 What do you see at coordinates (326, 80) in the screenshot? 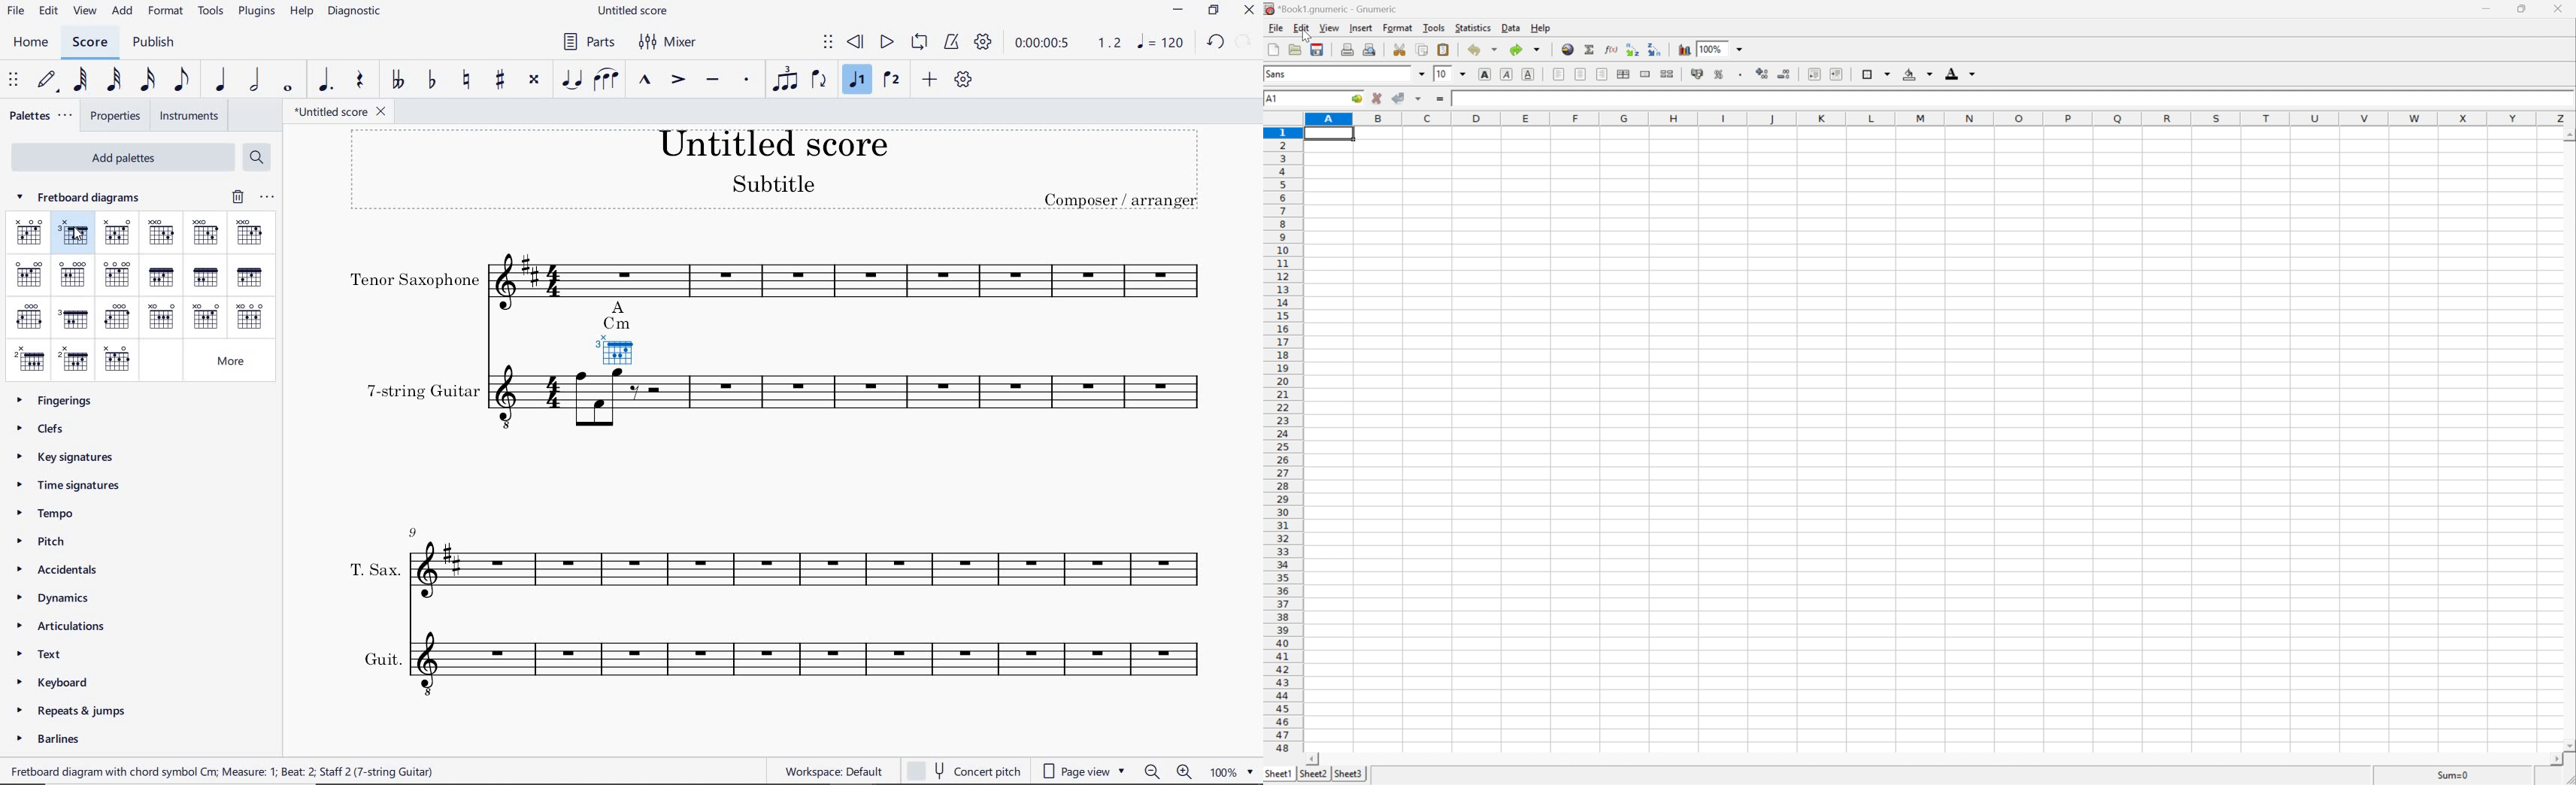
I see `AUGMENTATION DOT` at bounding box center [326, 80].